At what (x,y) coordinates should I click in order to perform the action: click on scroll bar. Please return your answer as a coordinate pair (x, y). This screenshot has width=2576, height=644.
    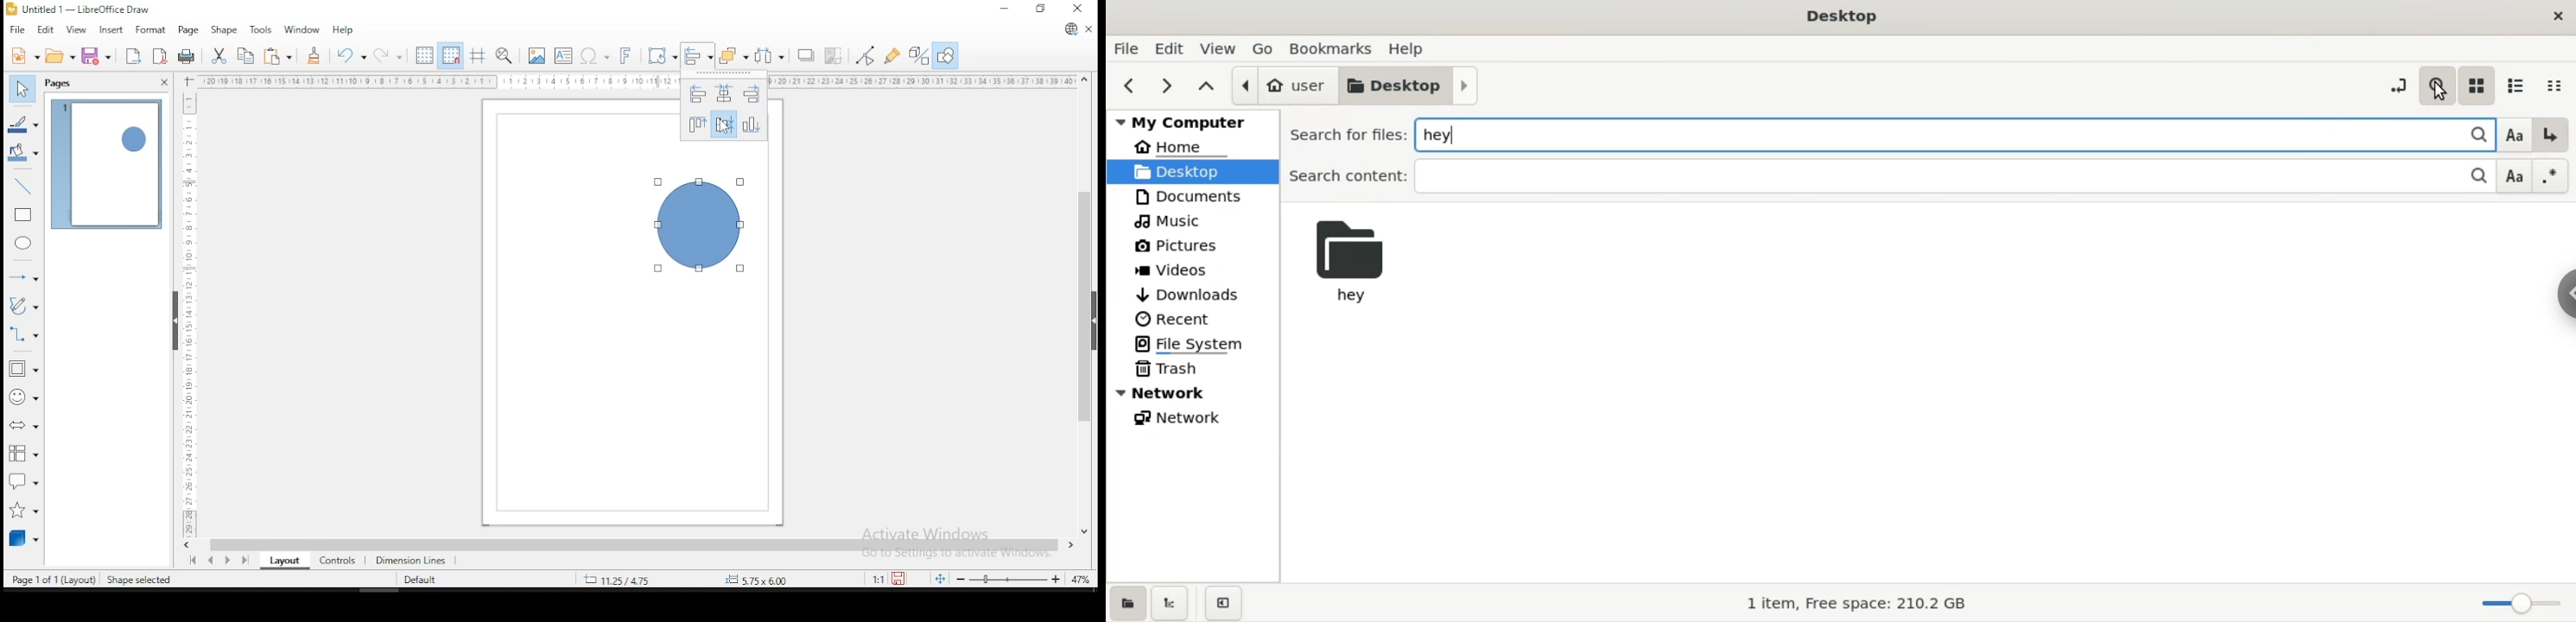
    Looking at the image, I should click on (633, 544).